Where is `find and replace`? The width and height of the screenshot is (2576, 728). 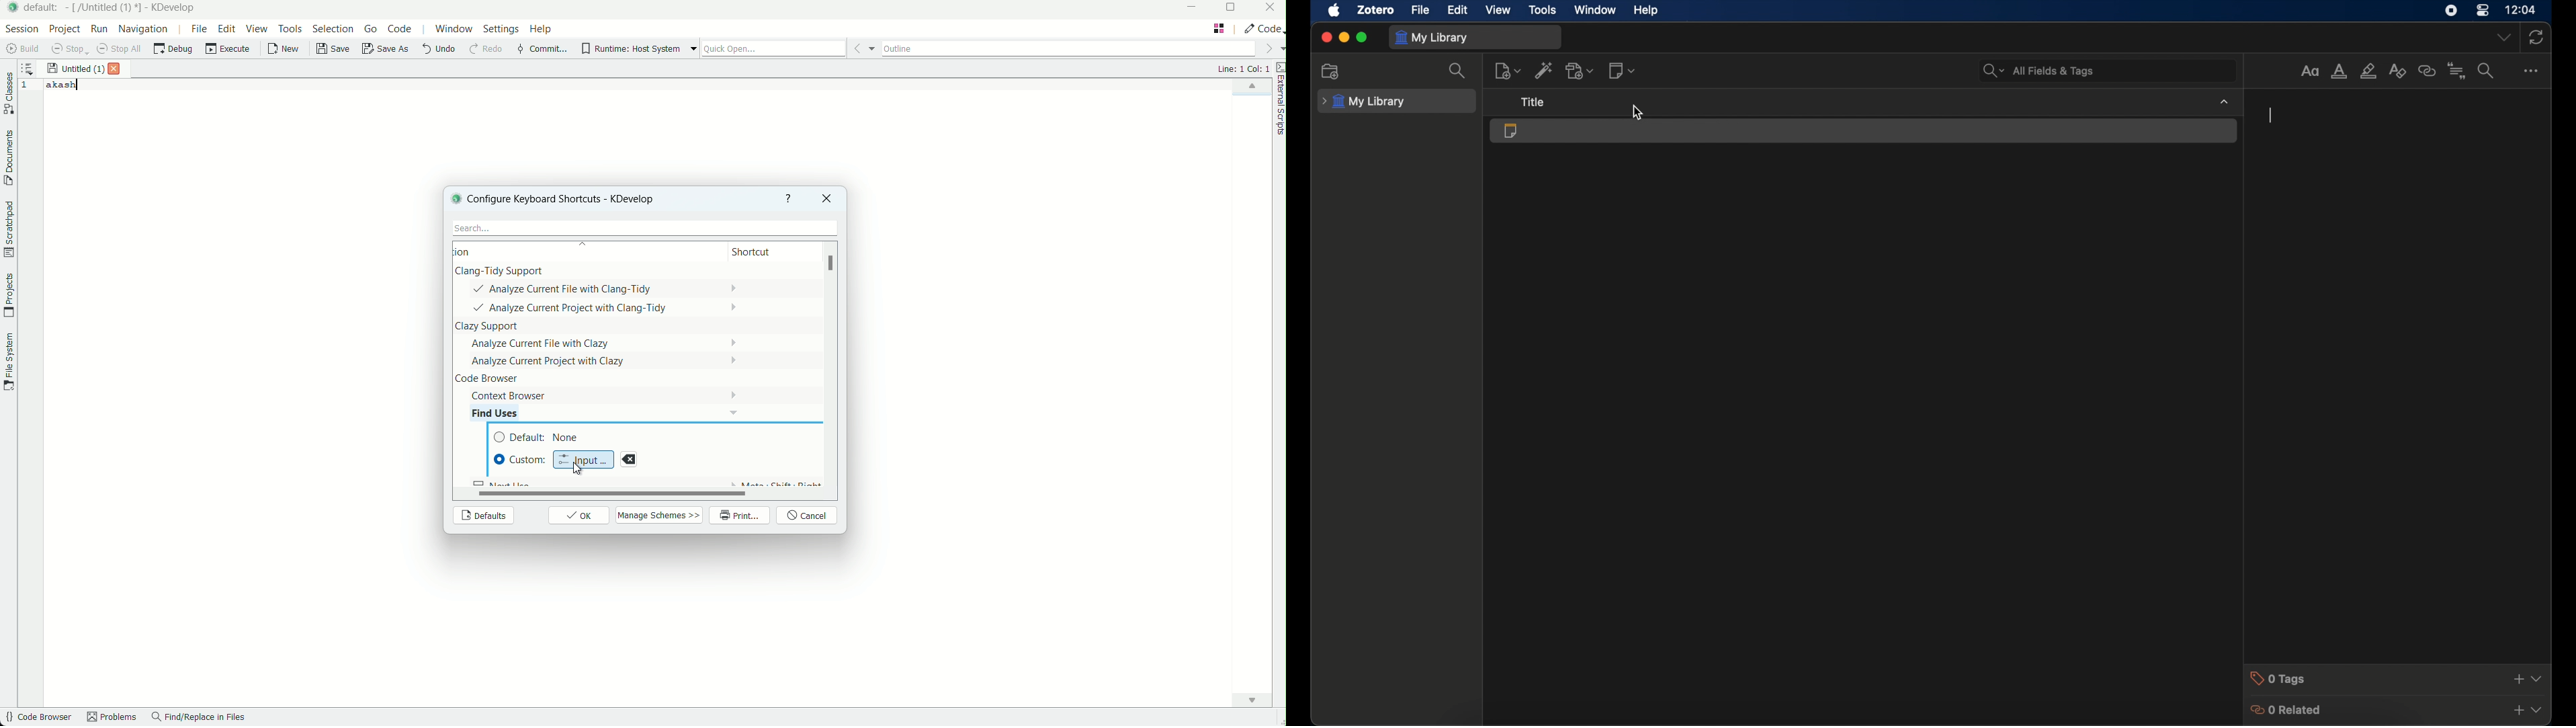 find and replace is located at coordinates (2487, 70).